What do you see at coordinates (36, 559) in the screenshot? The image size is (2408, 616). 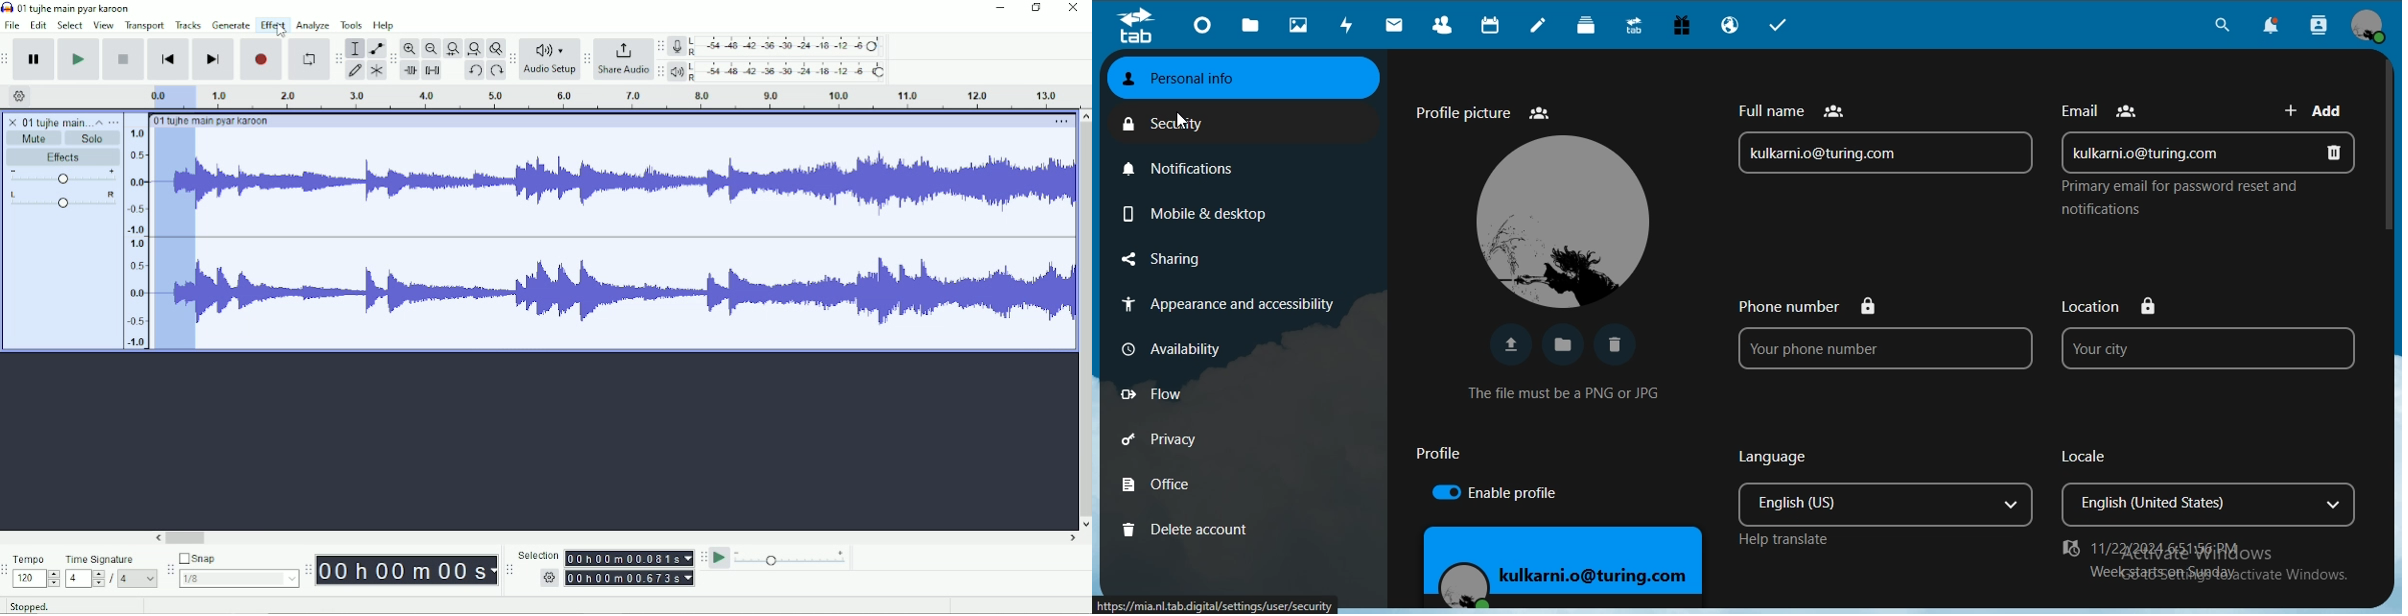 I see `Tempo` at bounding box center [36, 559].